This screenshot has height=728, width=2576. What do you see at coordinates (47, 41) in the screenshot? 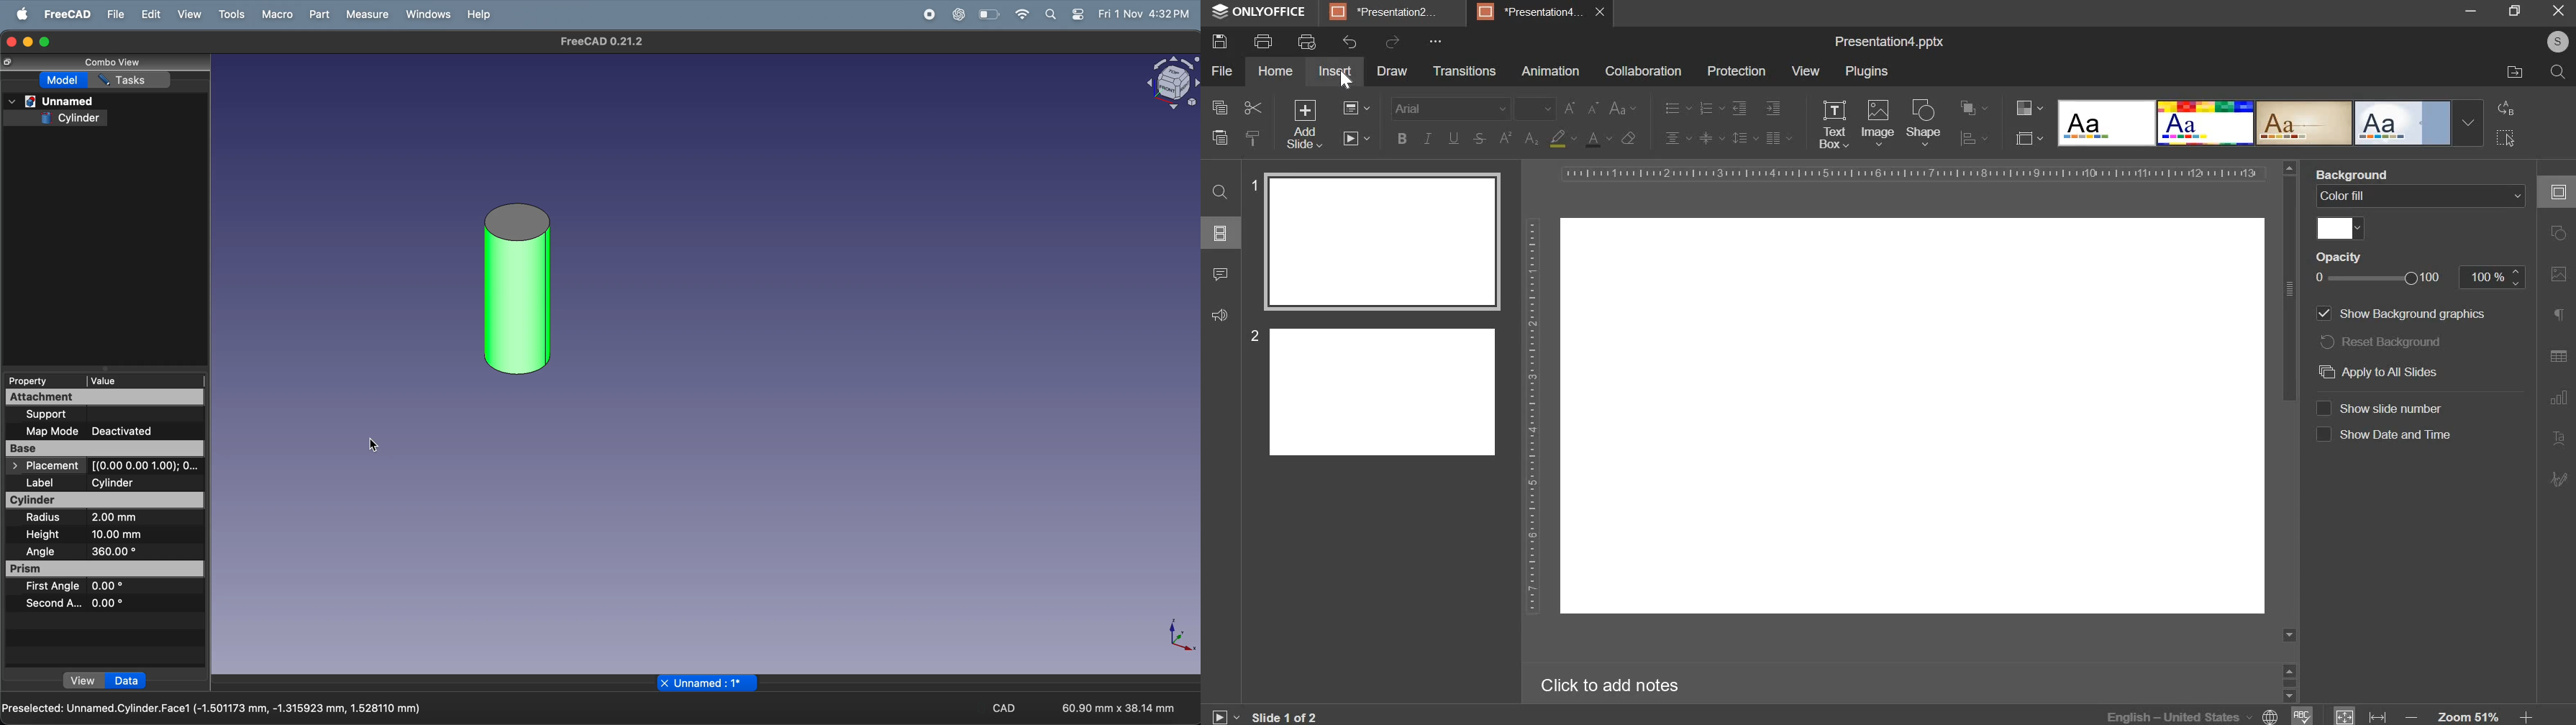
I see `maximize` at bounding box center [47, 41].